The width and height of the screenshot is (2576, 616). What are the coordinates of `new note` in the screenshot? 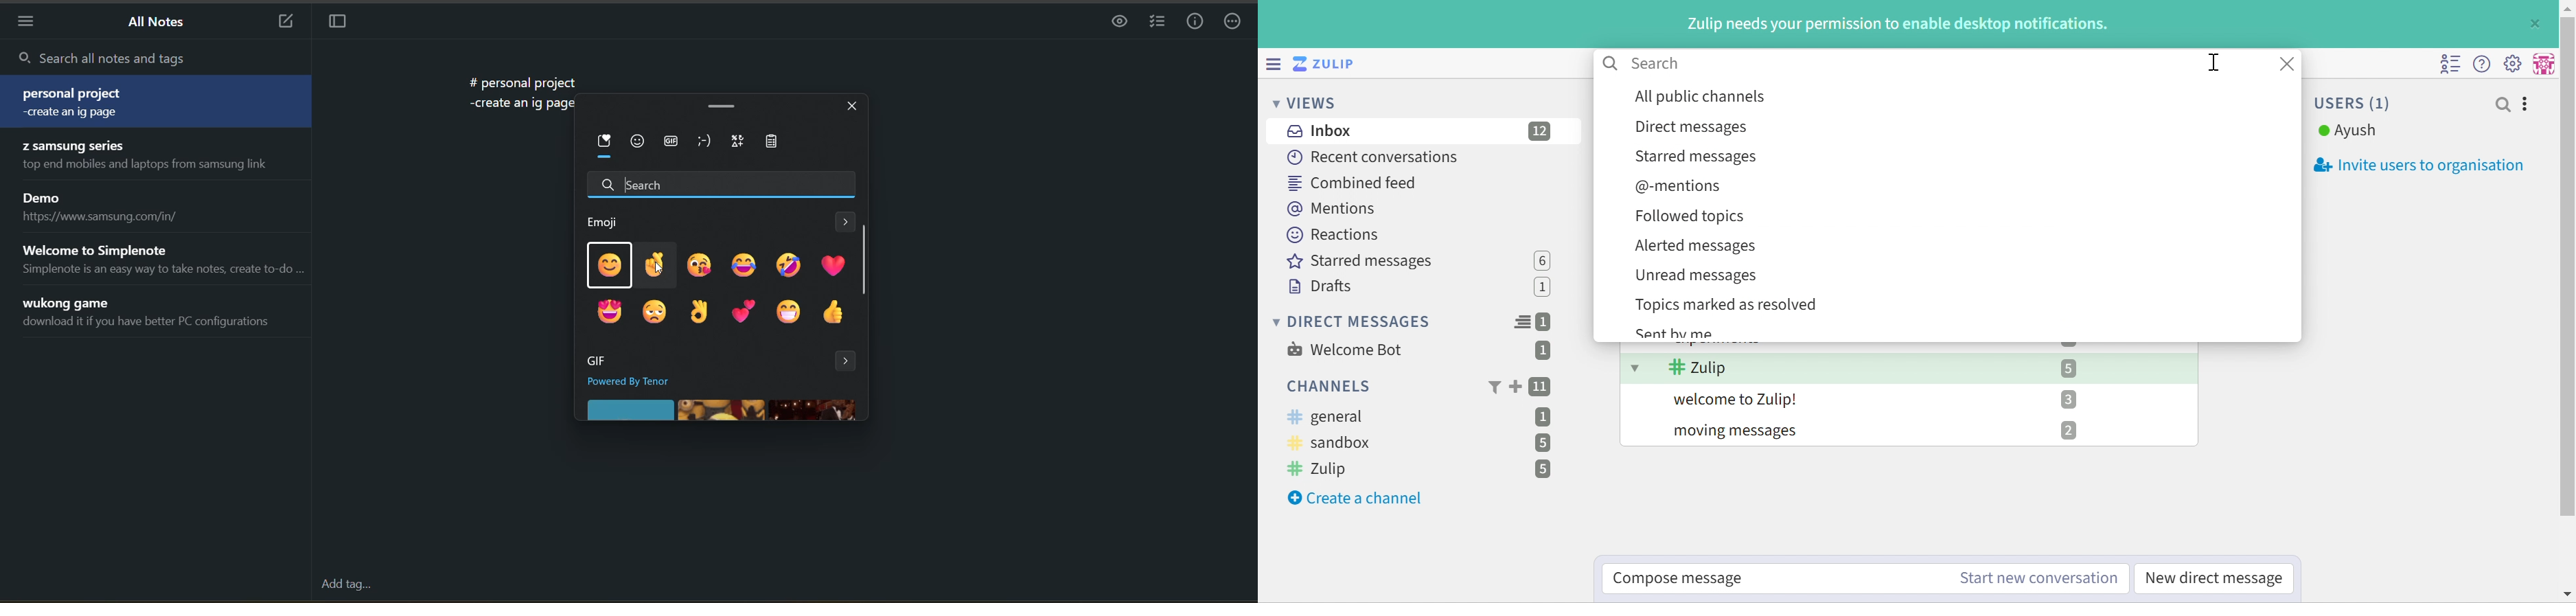 It's located at (287, 22).